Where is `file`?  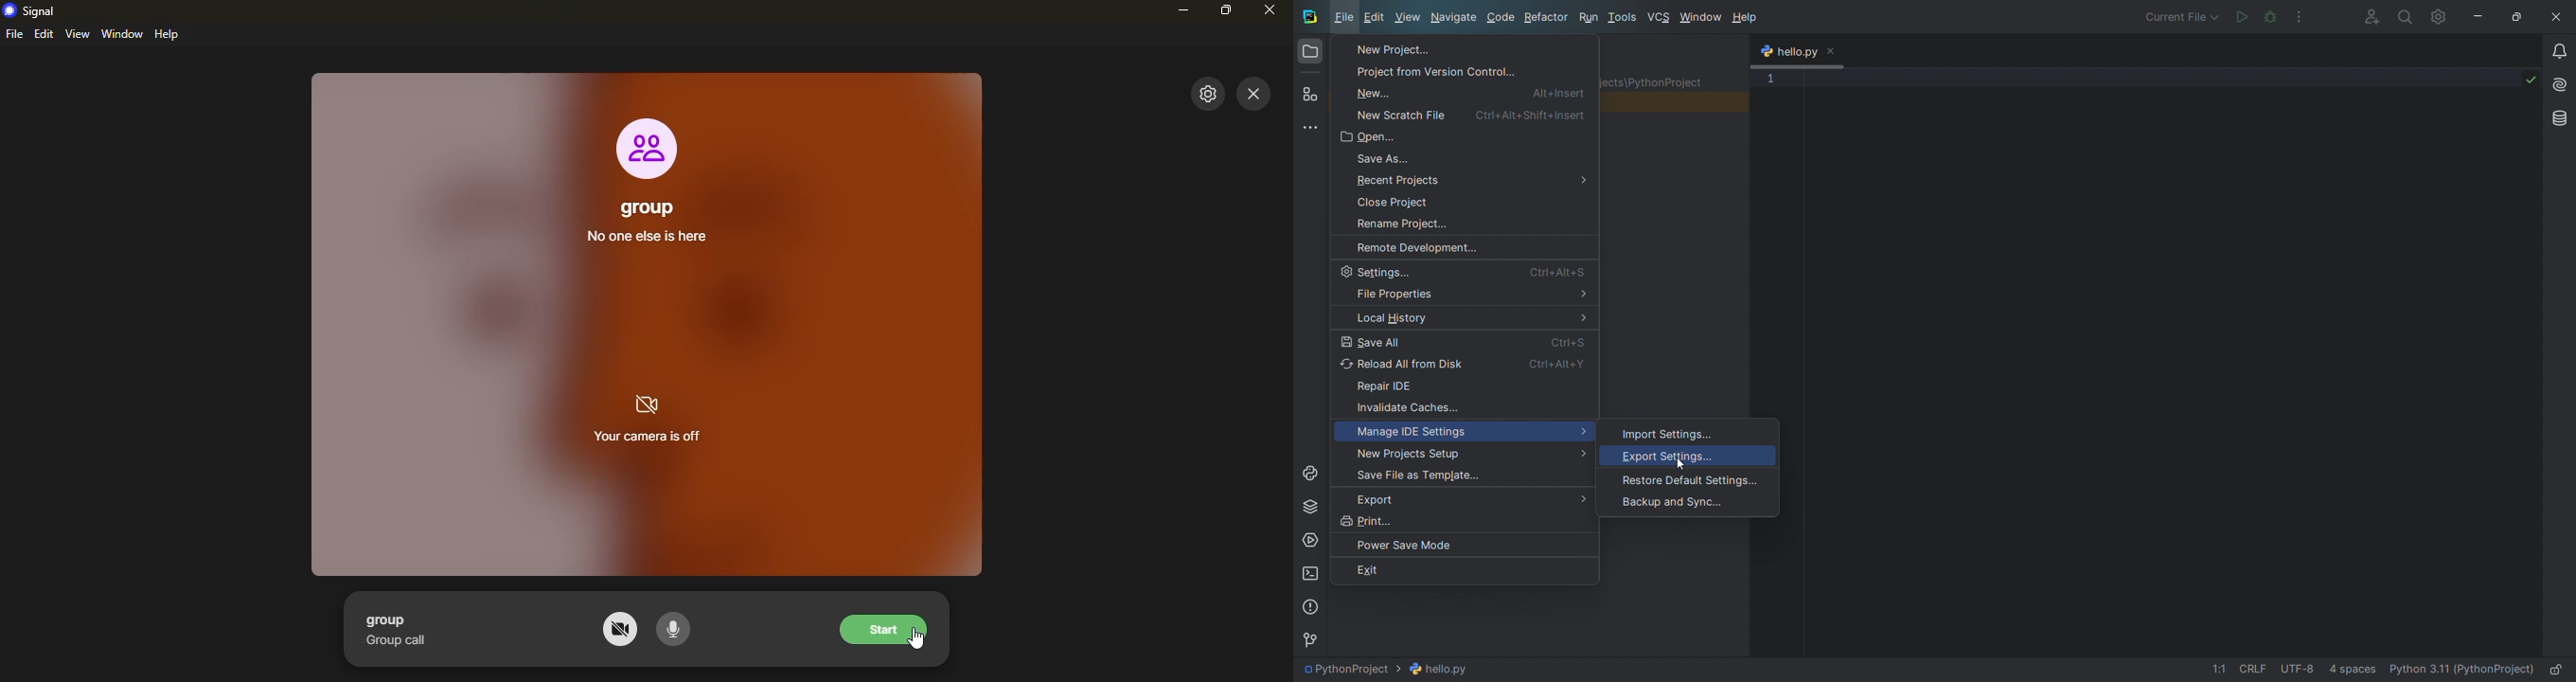
file is located at coordinates (17, 33).